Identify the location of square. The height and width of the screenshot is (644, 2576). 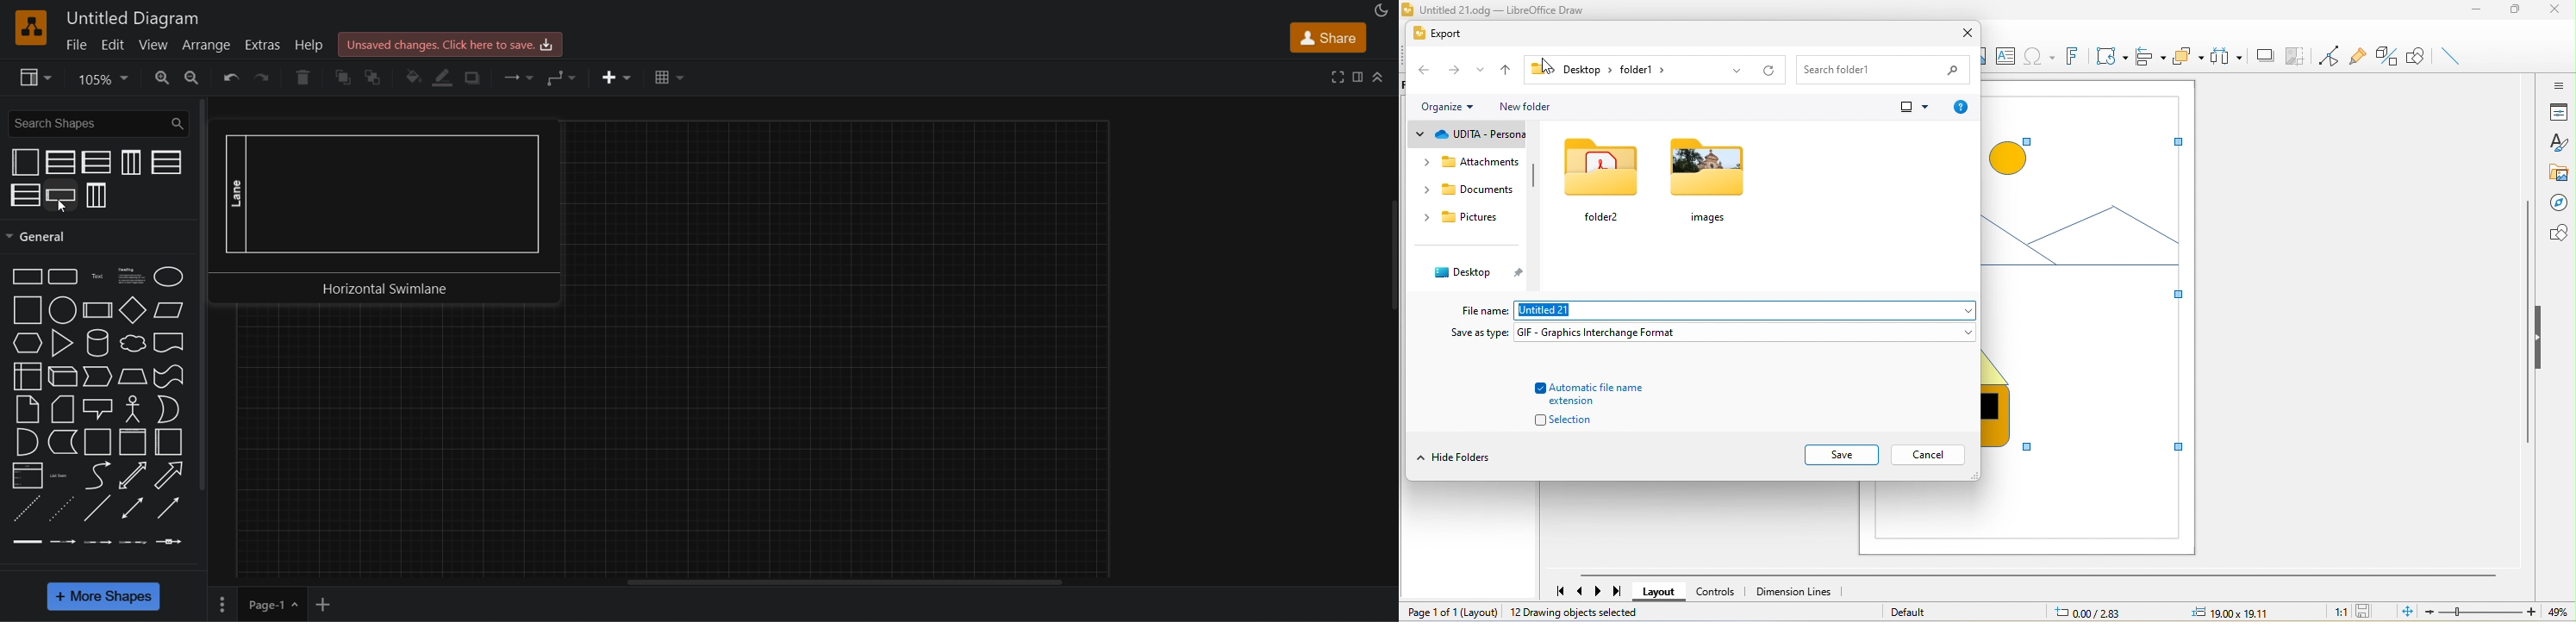
(26, 310).